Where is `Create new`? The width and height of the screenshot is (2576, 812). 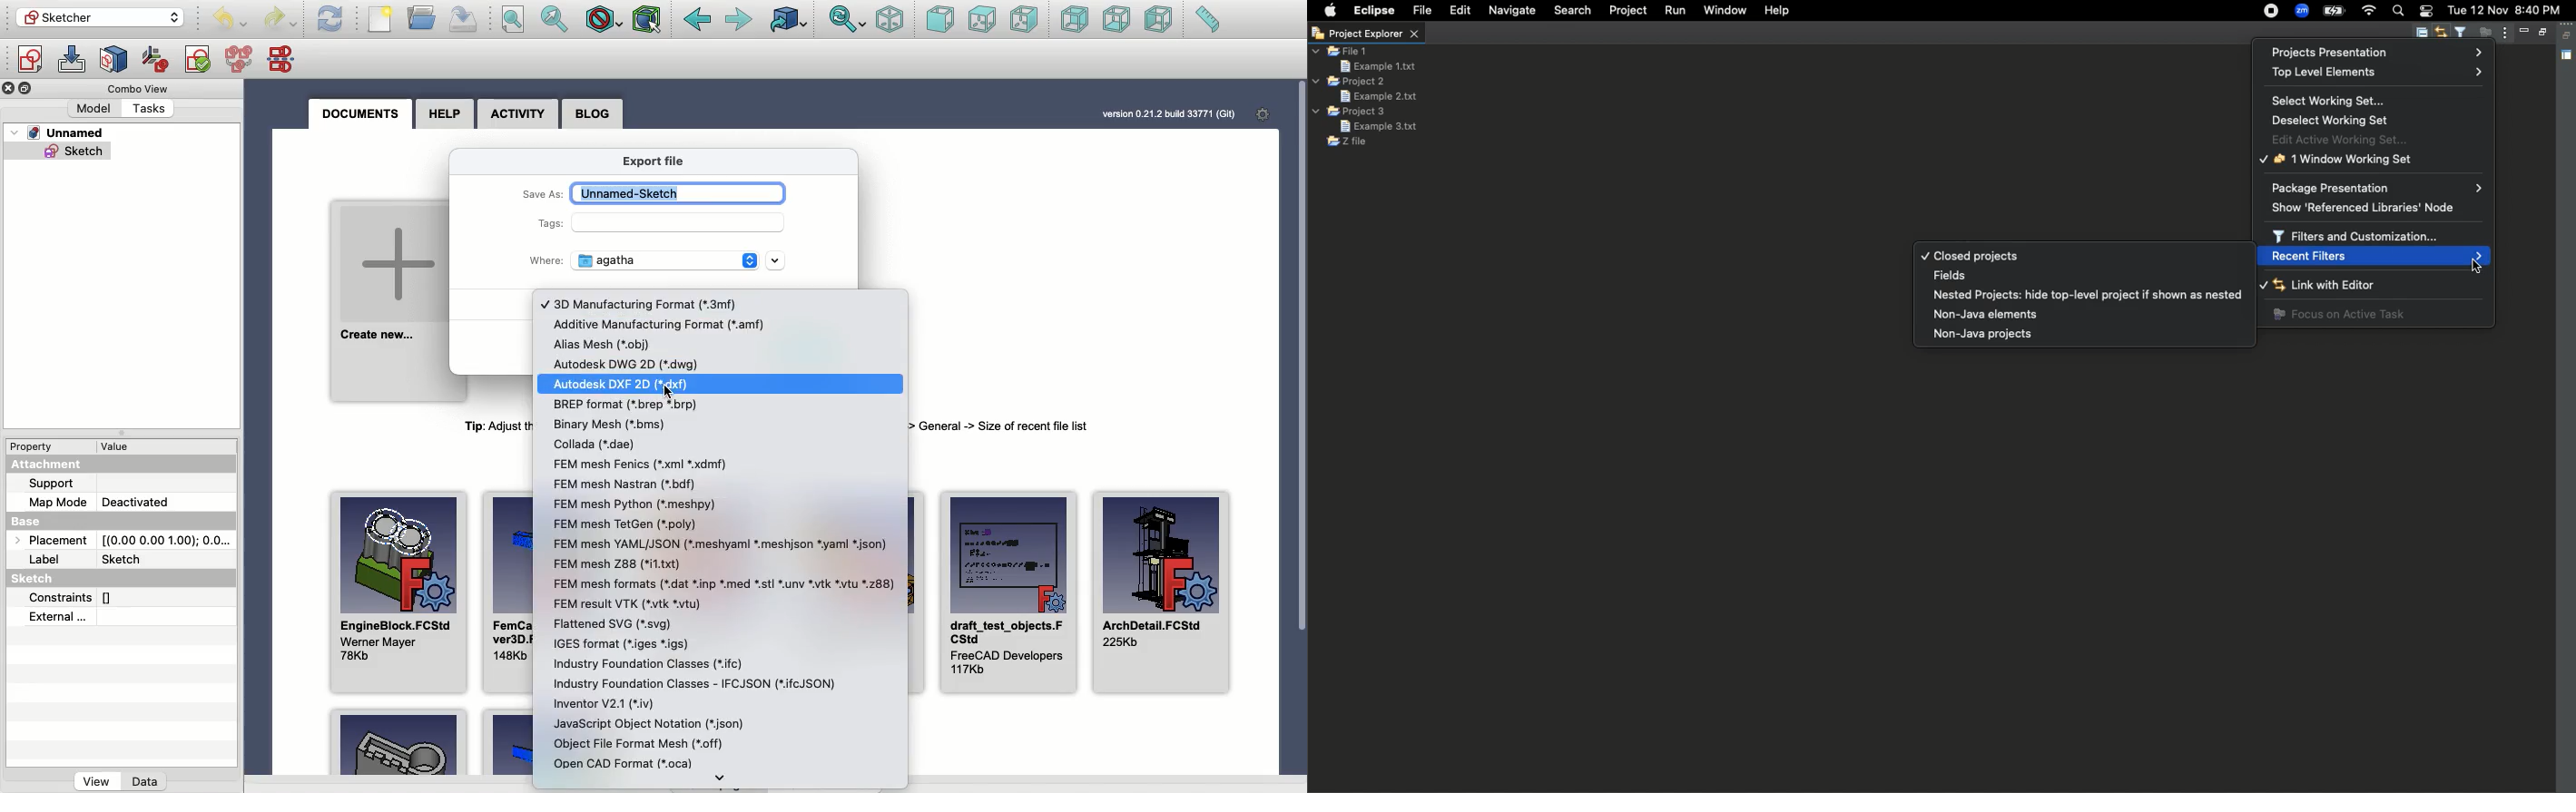
Create new is located at coordinates (388, 300).